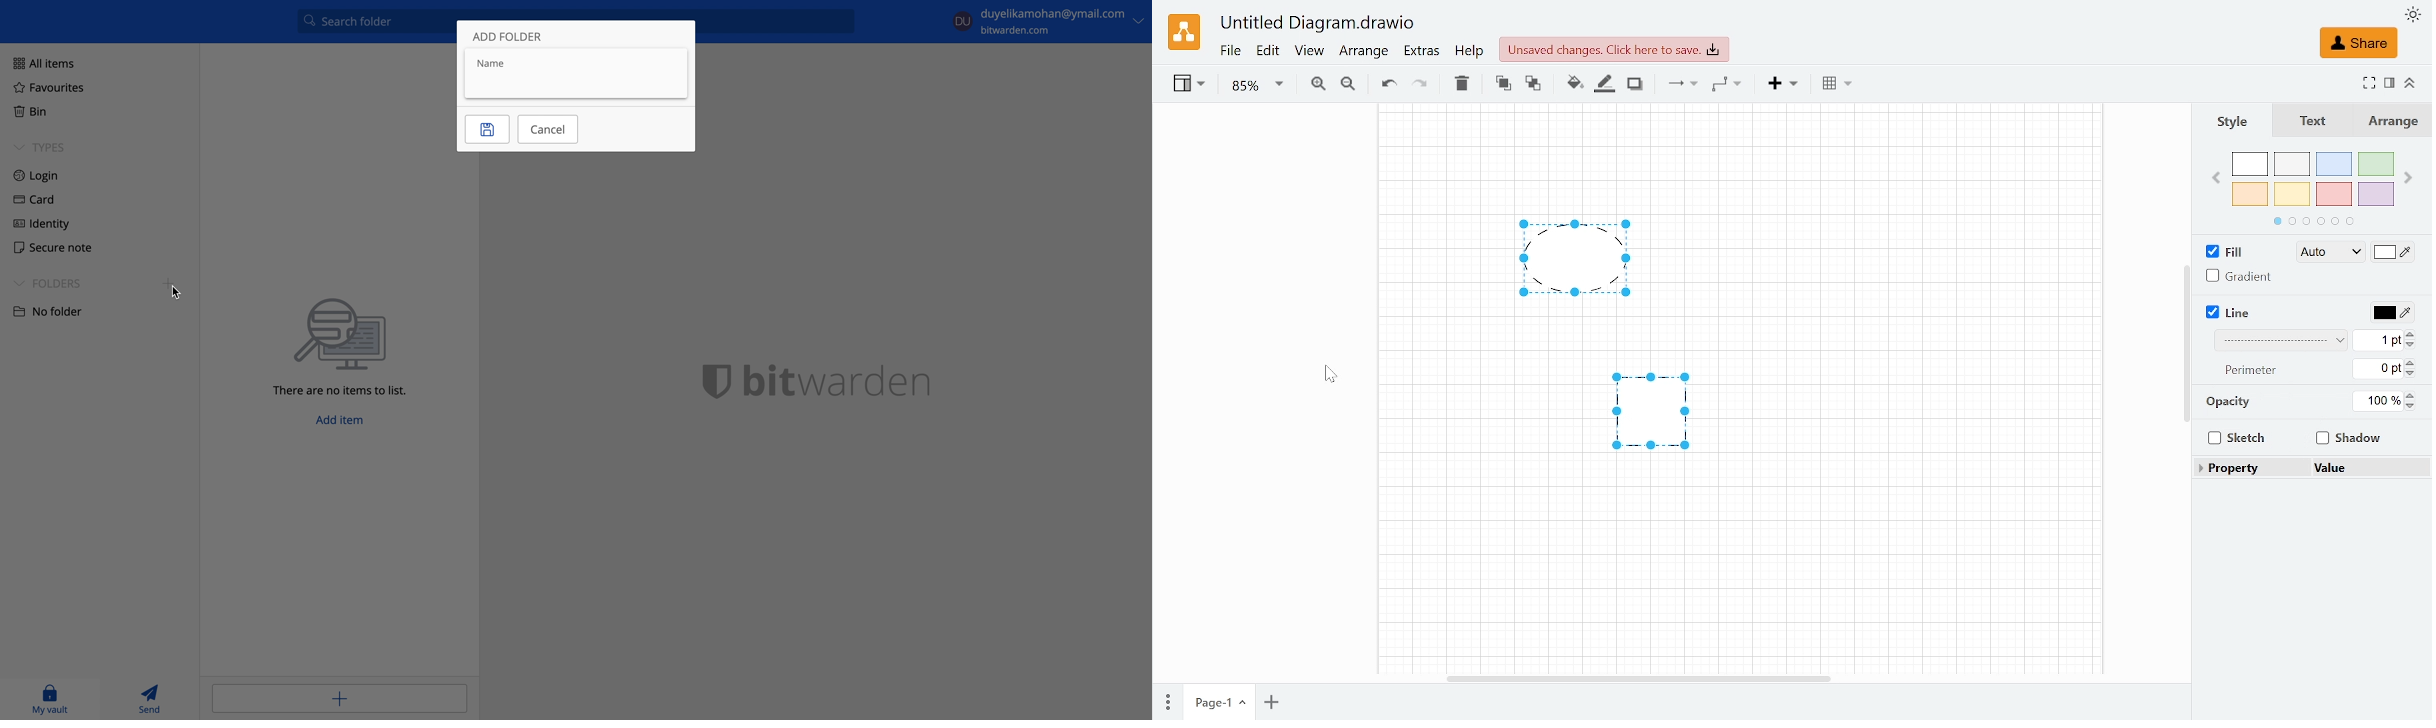  I want to click on Decrease perimeter, so click(2414, 374).